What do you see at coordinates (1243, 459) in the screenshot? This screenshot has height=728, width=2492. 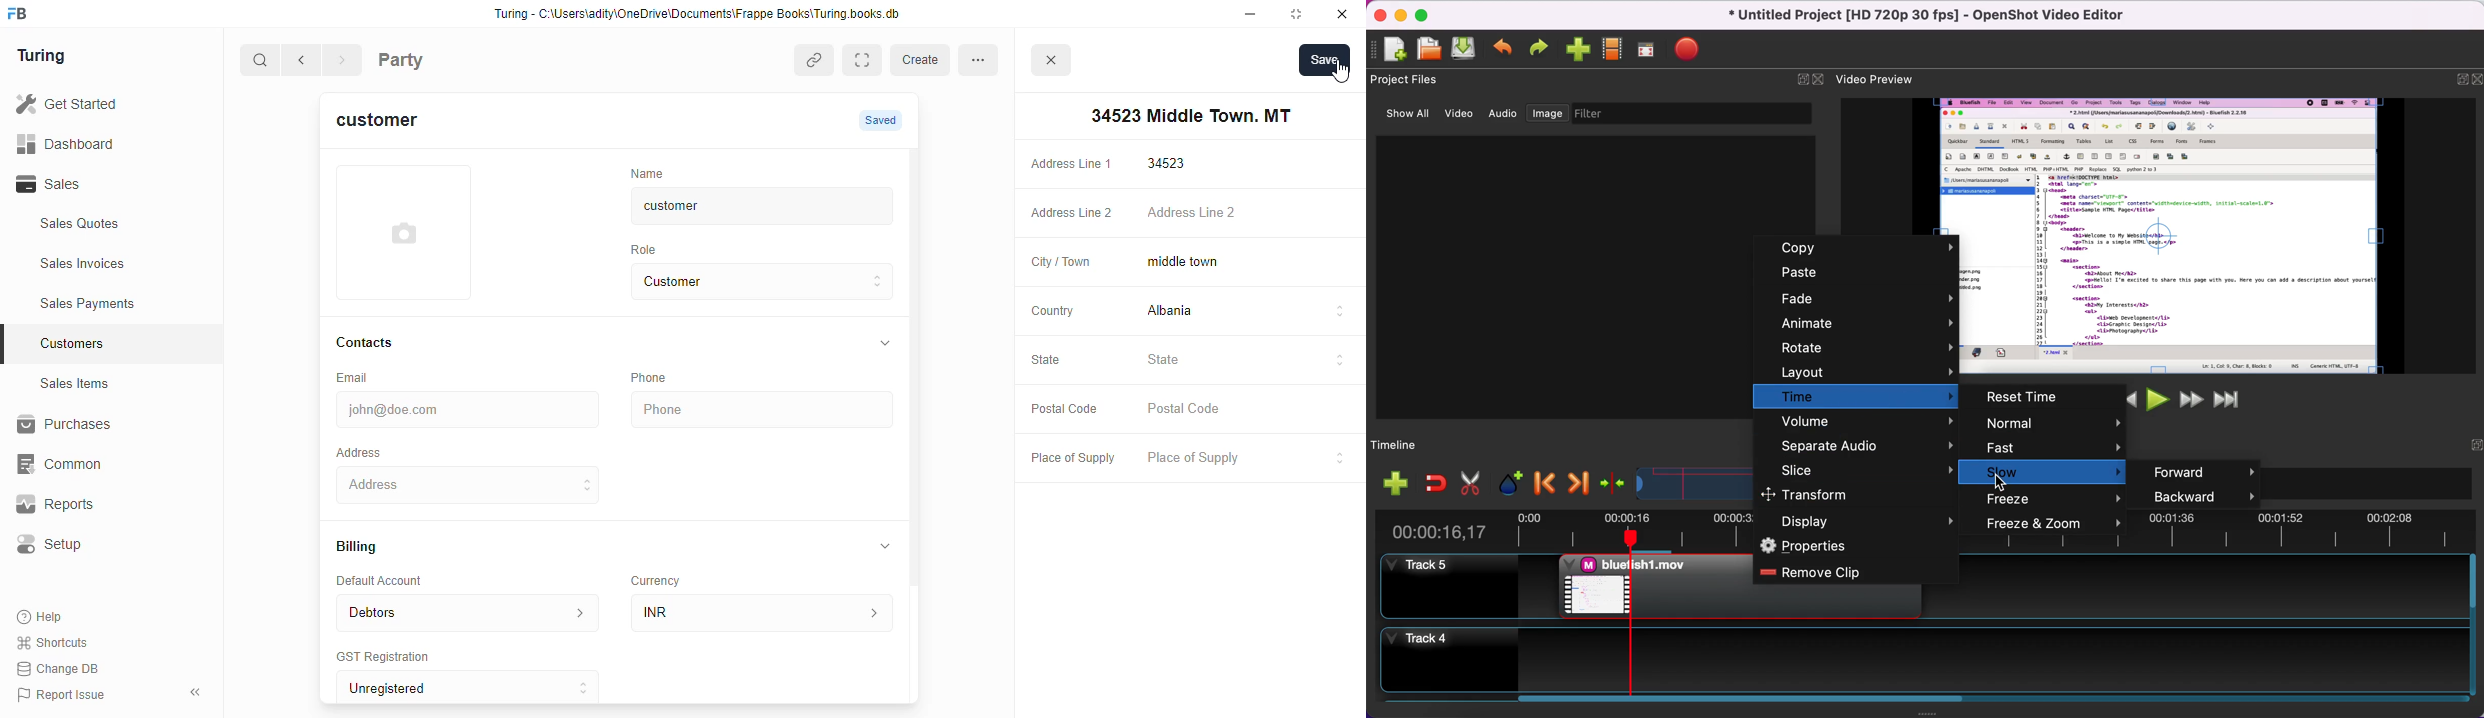 I see `Place of Supply` at bounding box center [1243, 459].